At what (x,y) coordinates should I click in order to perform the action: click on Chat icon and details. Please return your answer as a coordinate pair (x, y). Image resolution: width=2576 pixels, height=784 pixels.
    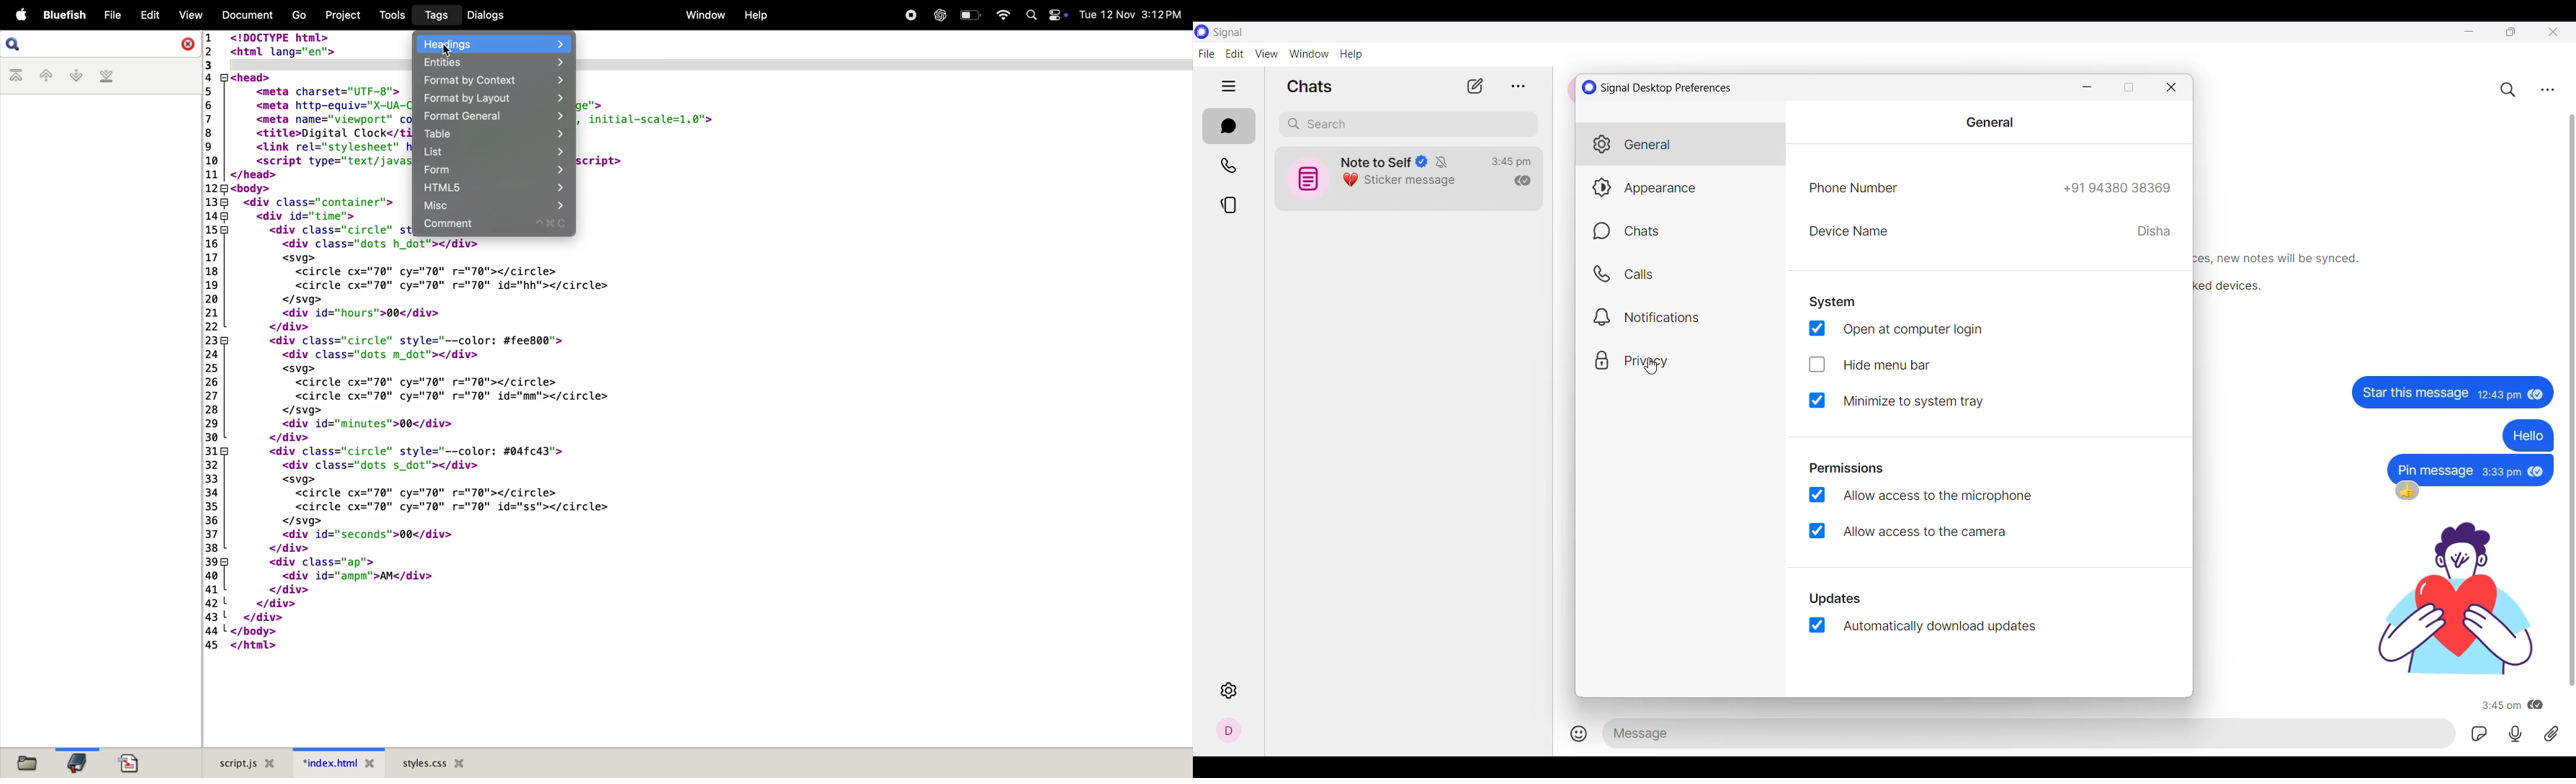
    Looking at the image, I should click on (1371, 176).